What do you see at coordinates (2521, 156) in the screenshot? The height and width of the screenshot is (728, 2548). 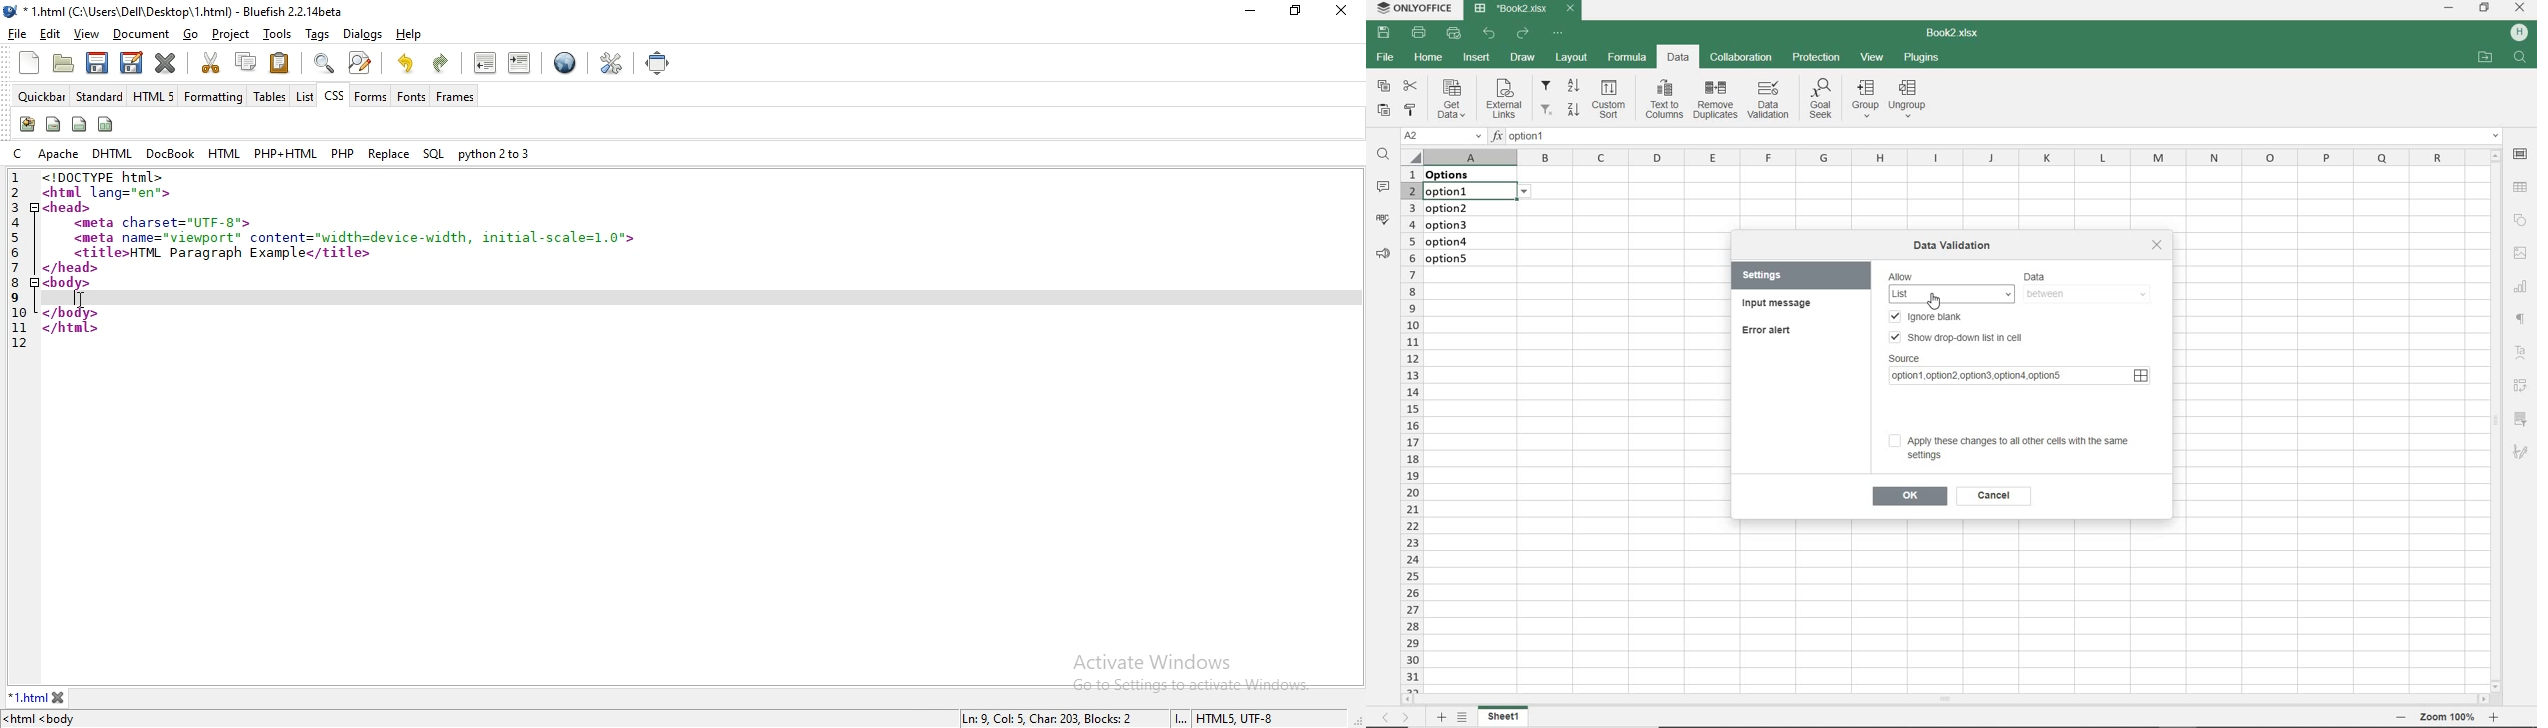 I see `CELL SETTINGS` at bounding box center [2521, 156].